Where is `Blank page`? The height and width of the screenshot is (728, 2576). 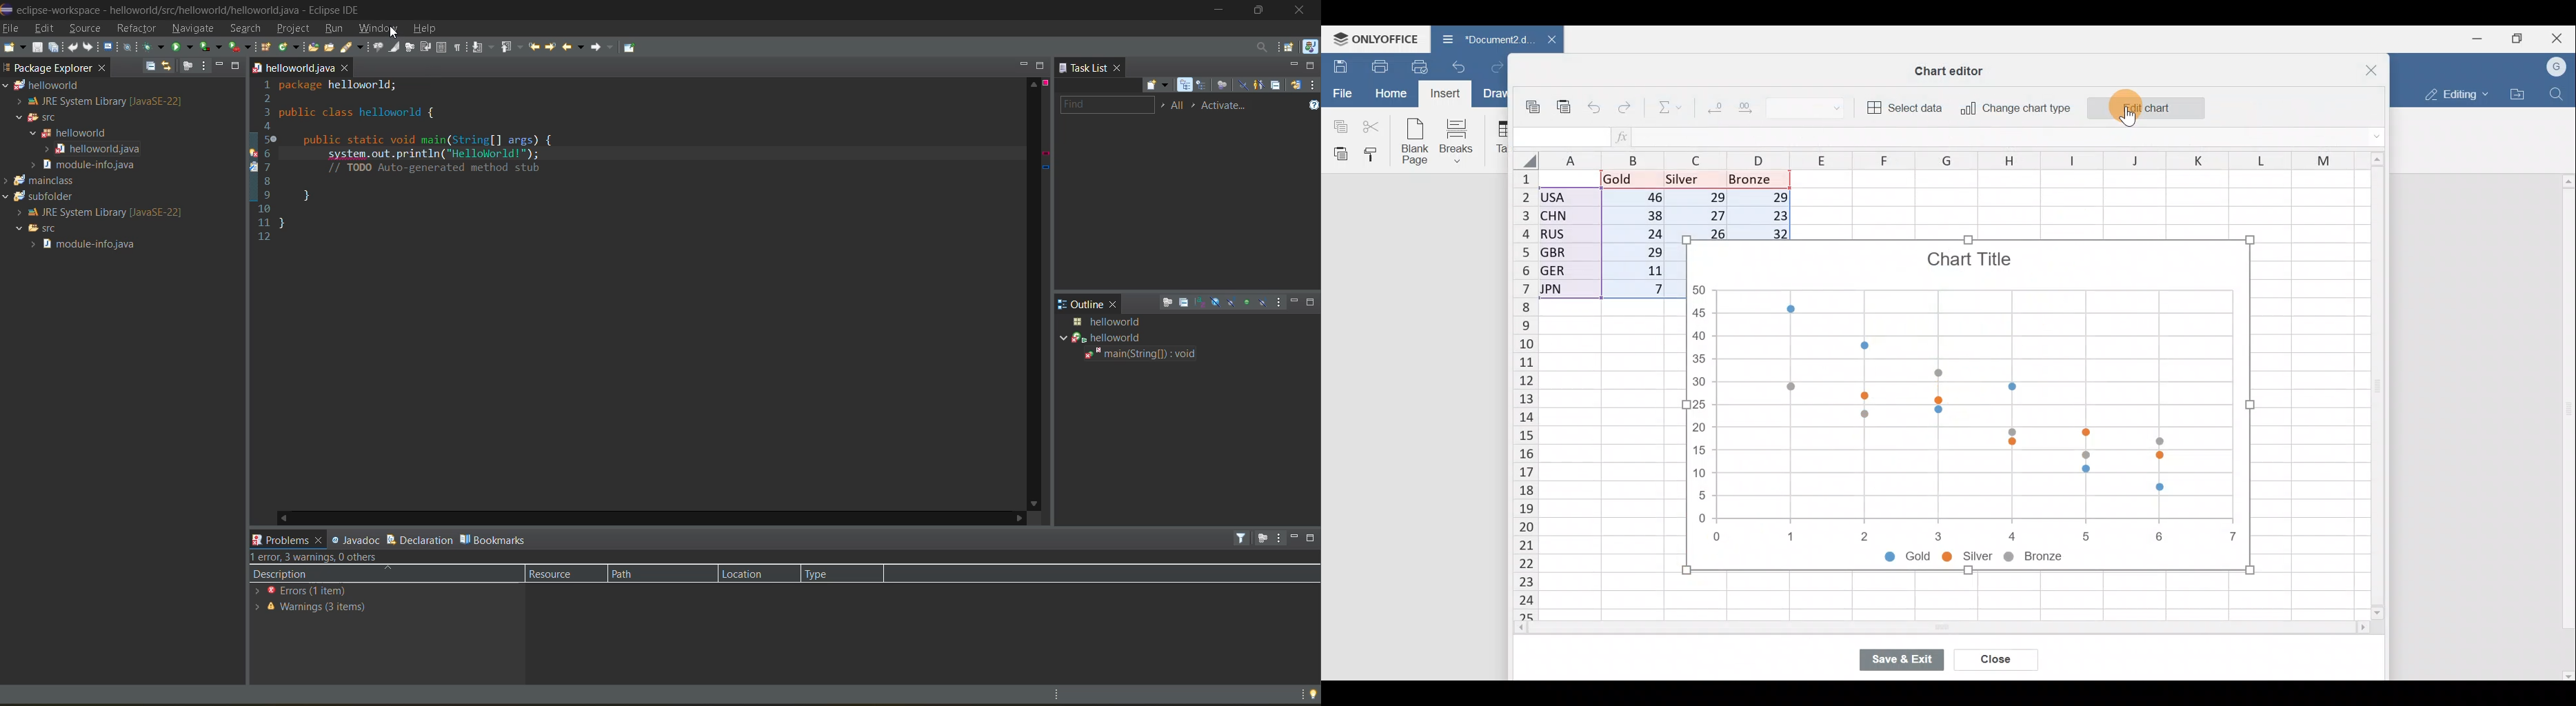
Blank page is located at coordinates (1417, 143).